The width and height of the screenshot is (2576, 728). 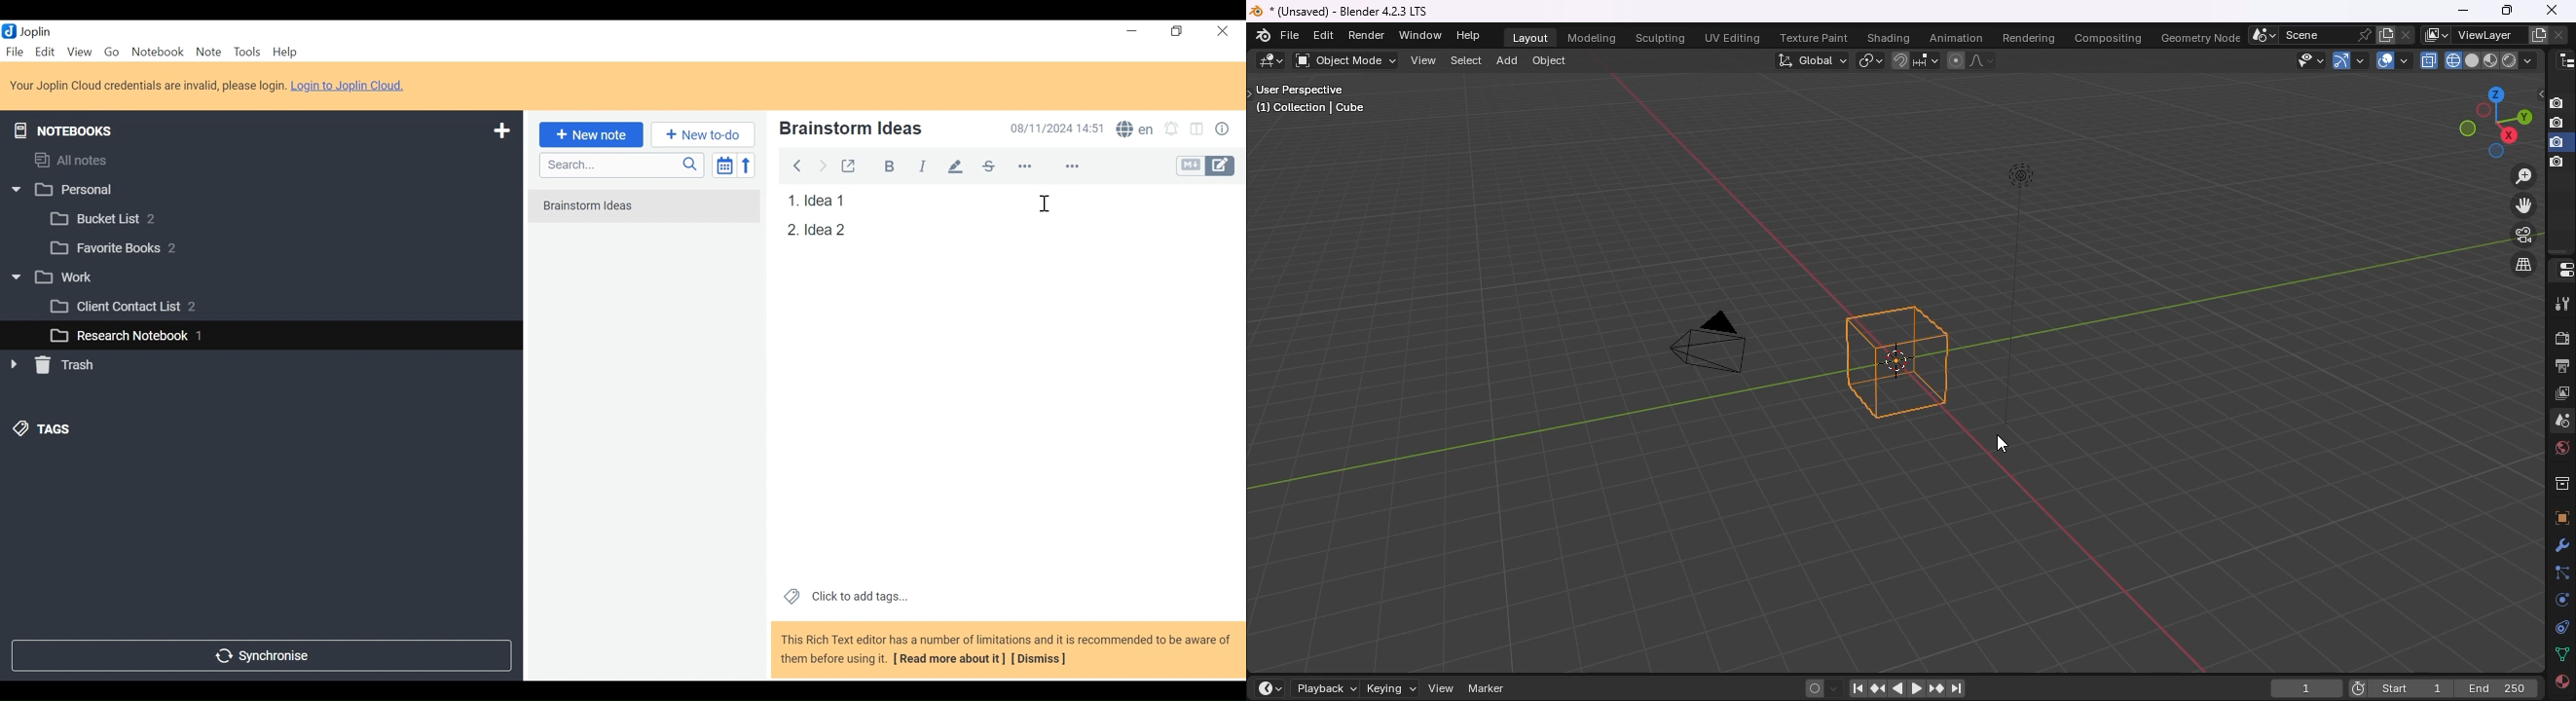 I want to click on cursor, so click(x=2005, y=444).